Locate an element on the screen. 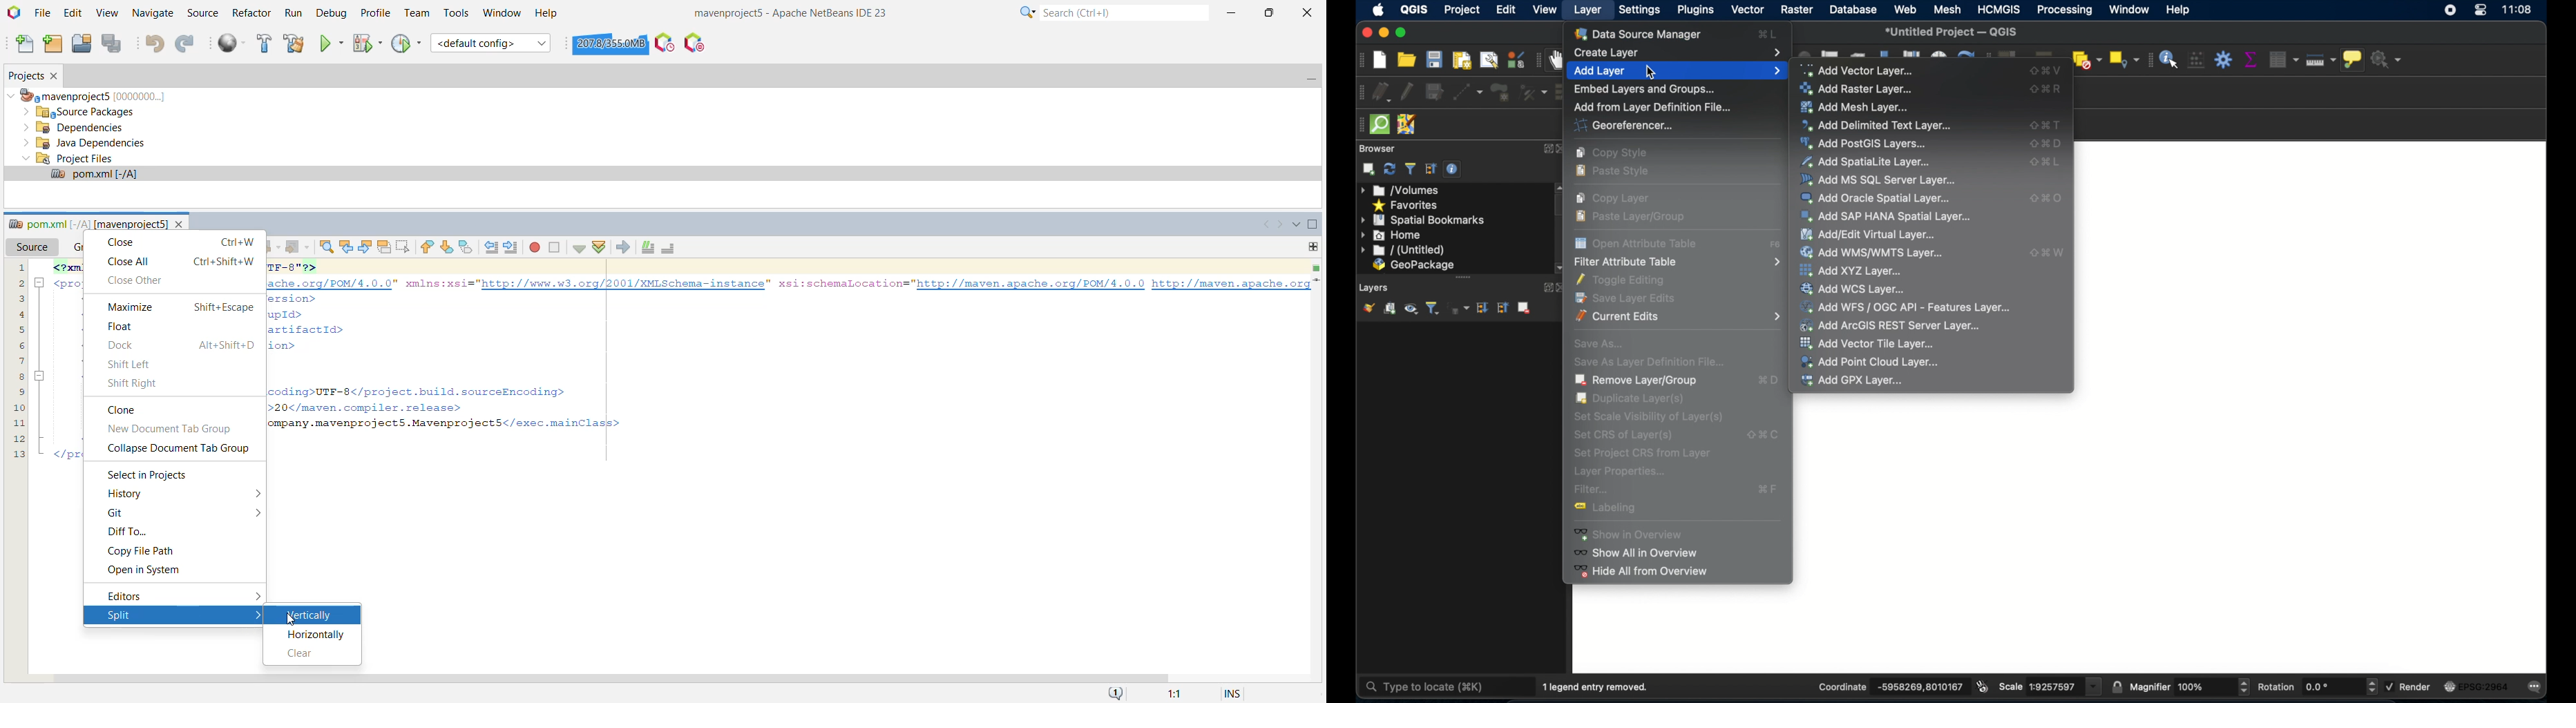  3 is located at coordinates (19, 297).